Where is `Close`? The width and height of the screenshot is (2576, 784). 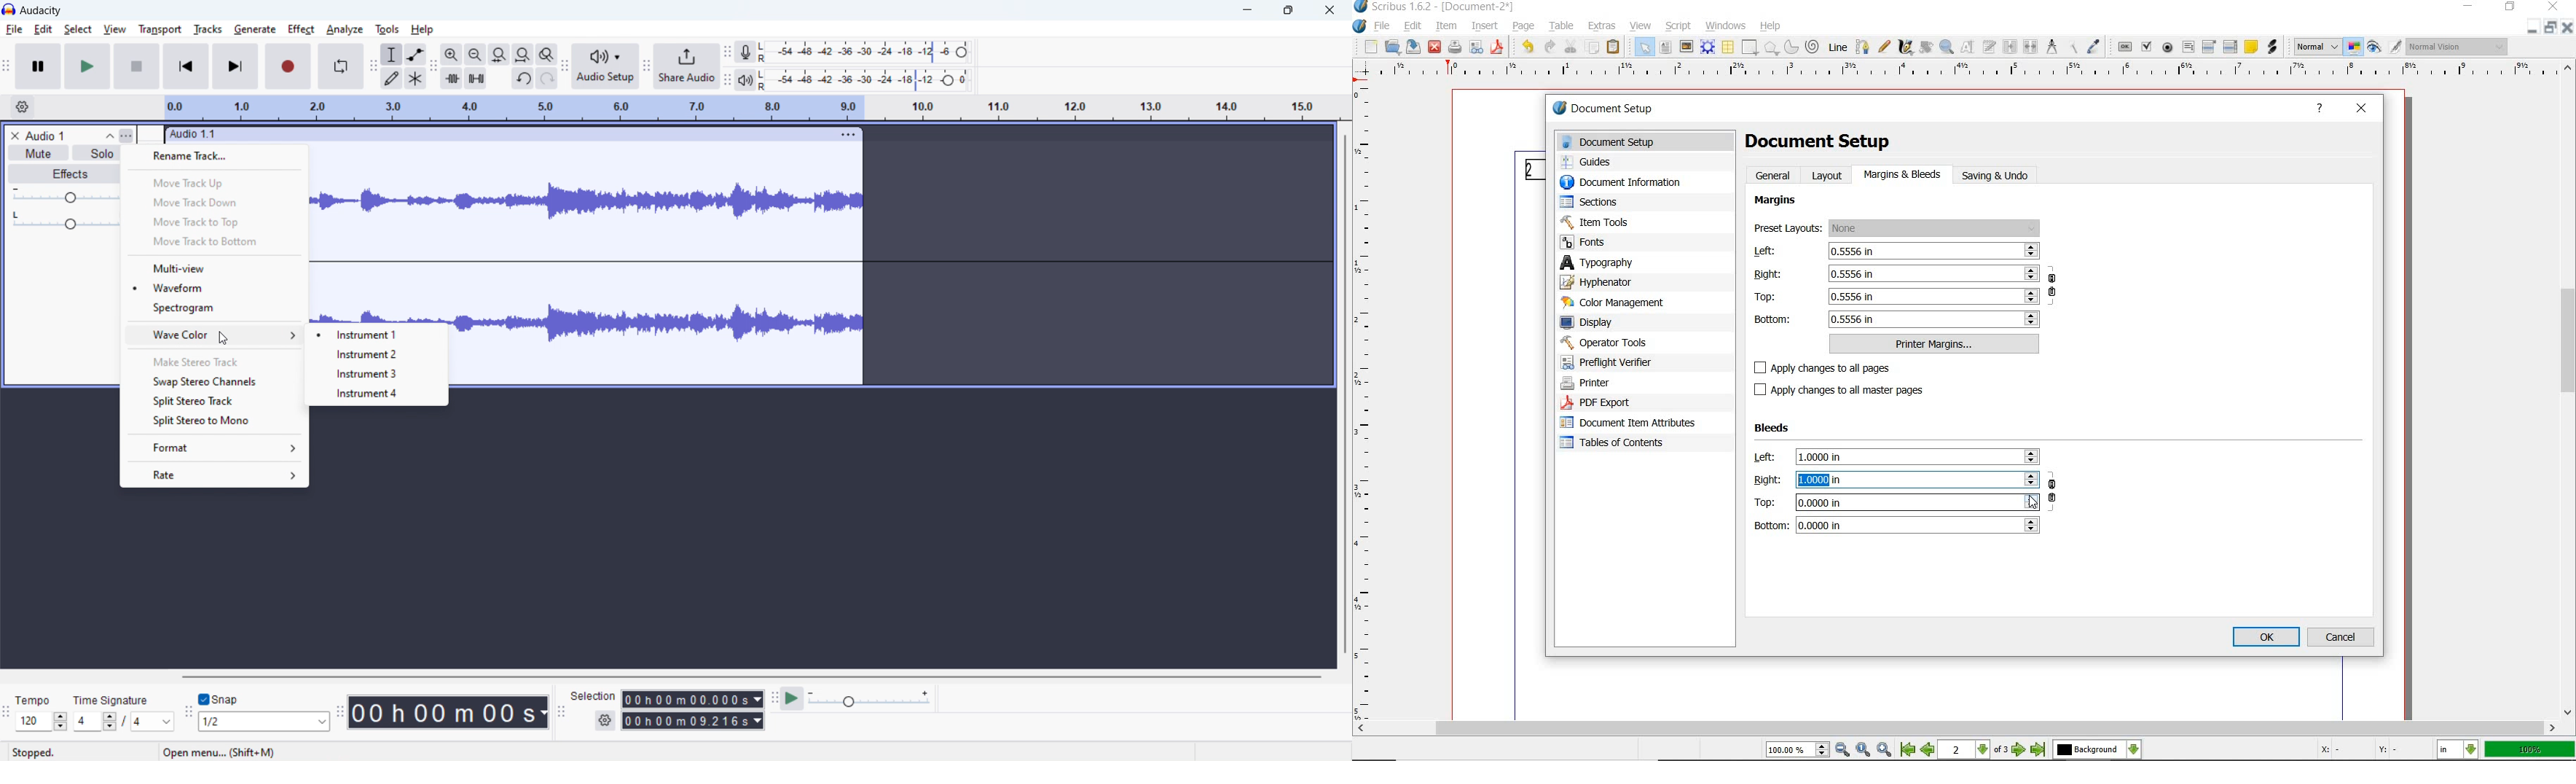 Close is located at coordinates (2532, 27).